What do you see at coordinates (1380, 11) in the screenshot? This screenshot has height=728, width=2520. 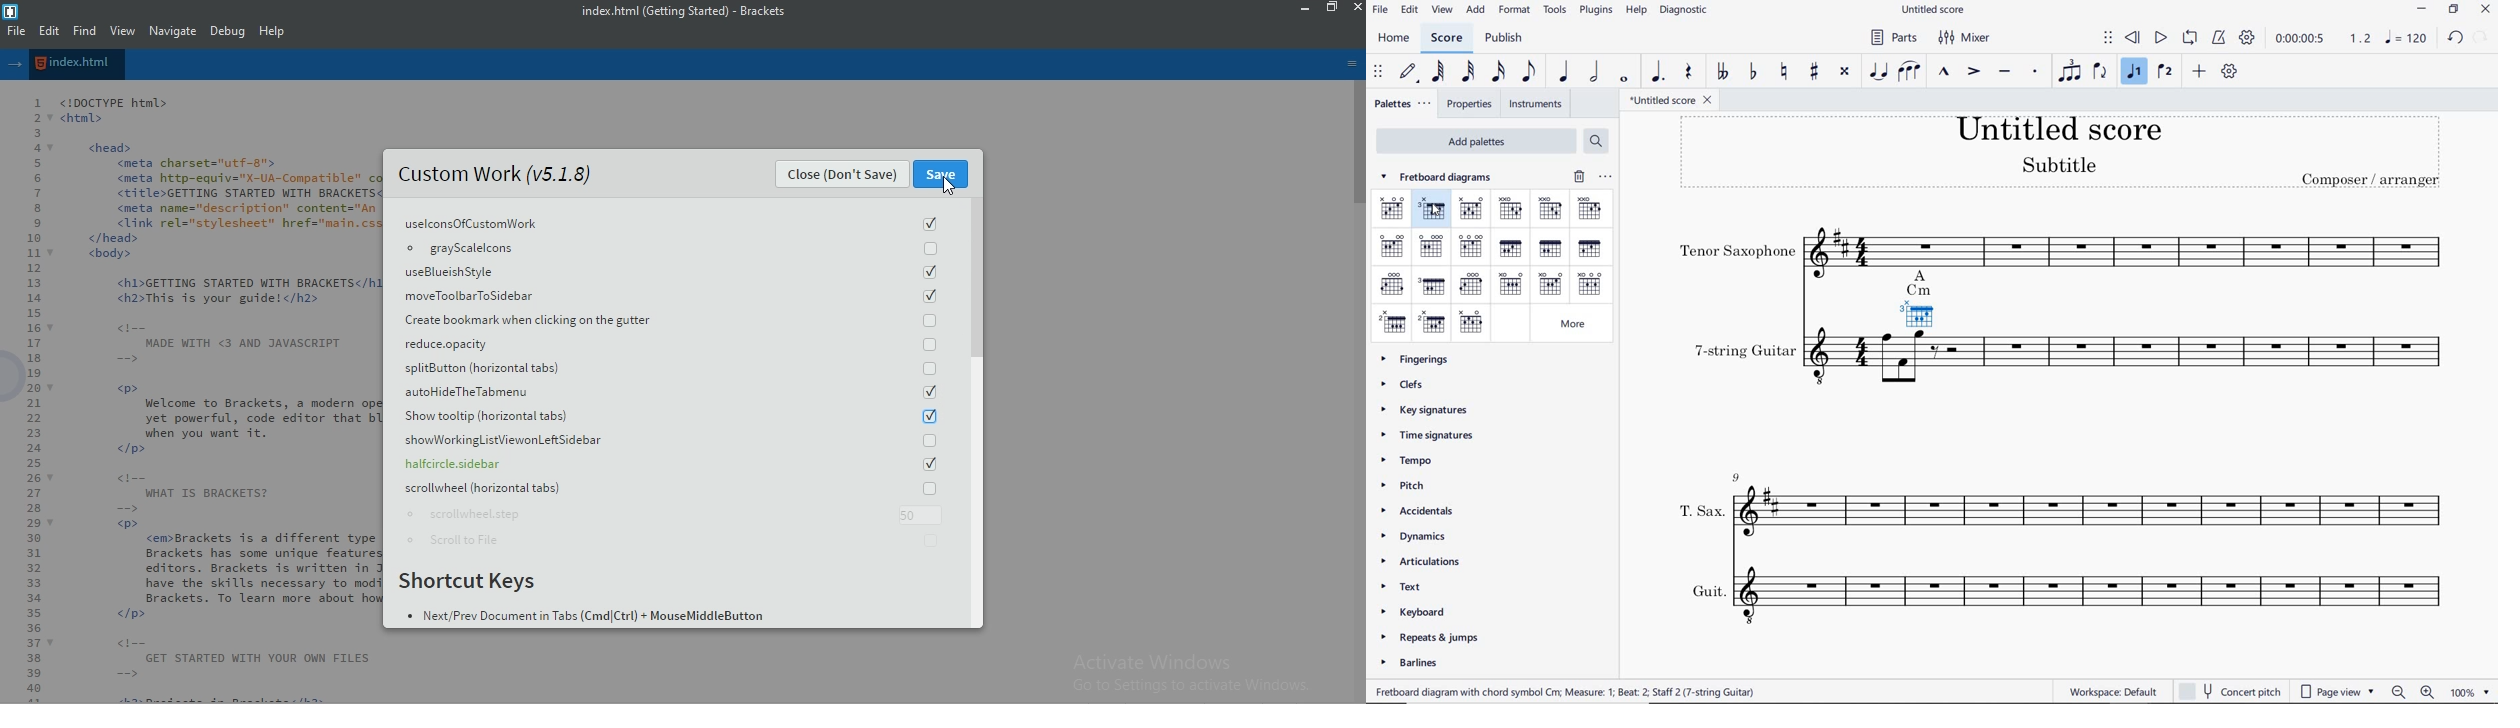 I see `FILE` at bounding box center [1380, 11].